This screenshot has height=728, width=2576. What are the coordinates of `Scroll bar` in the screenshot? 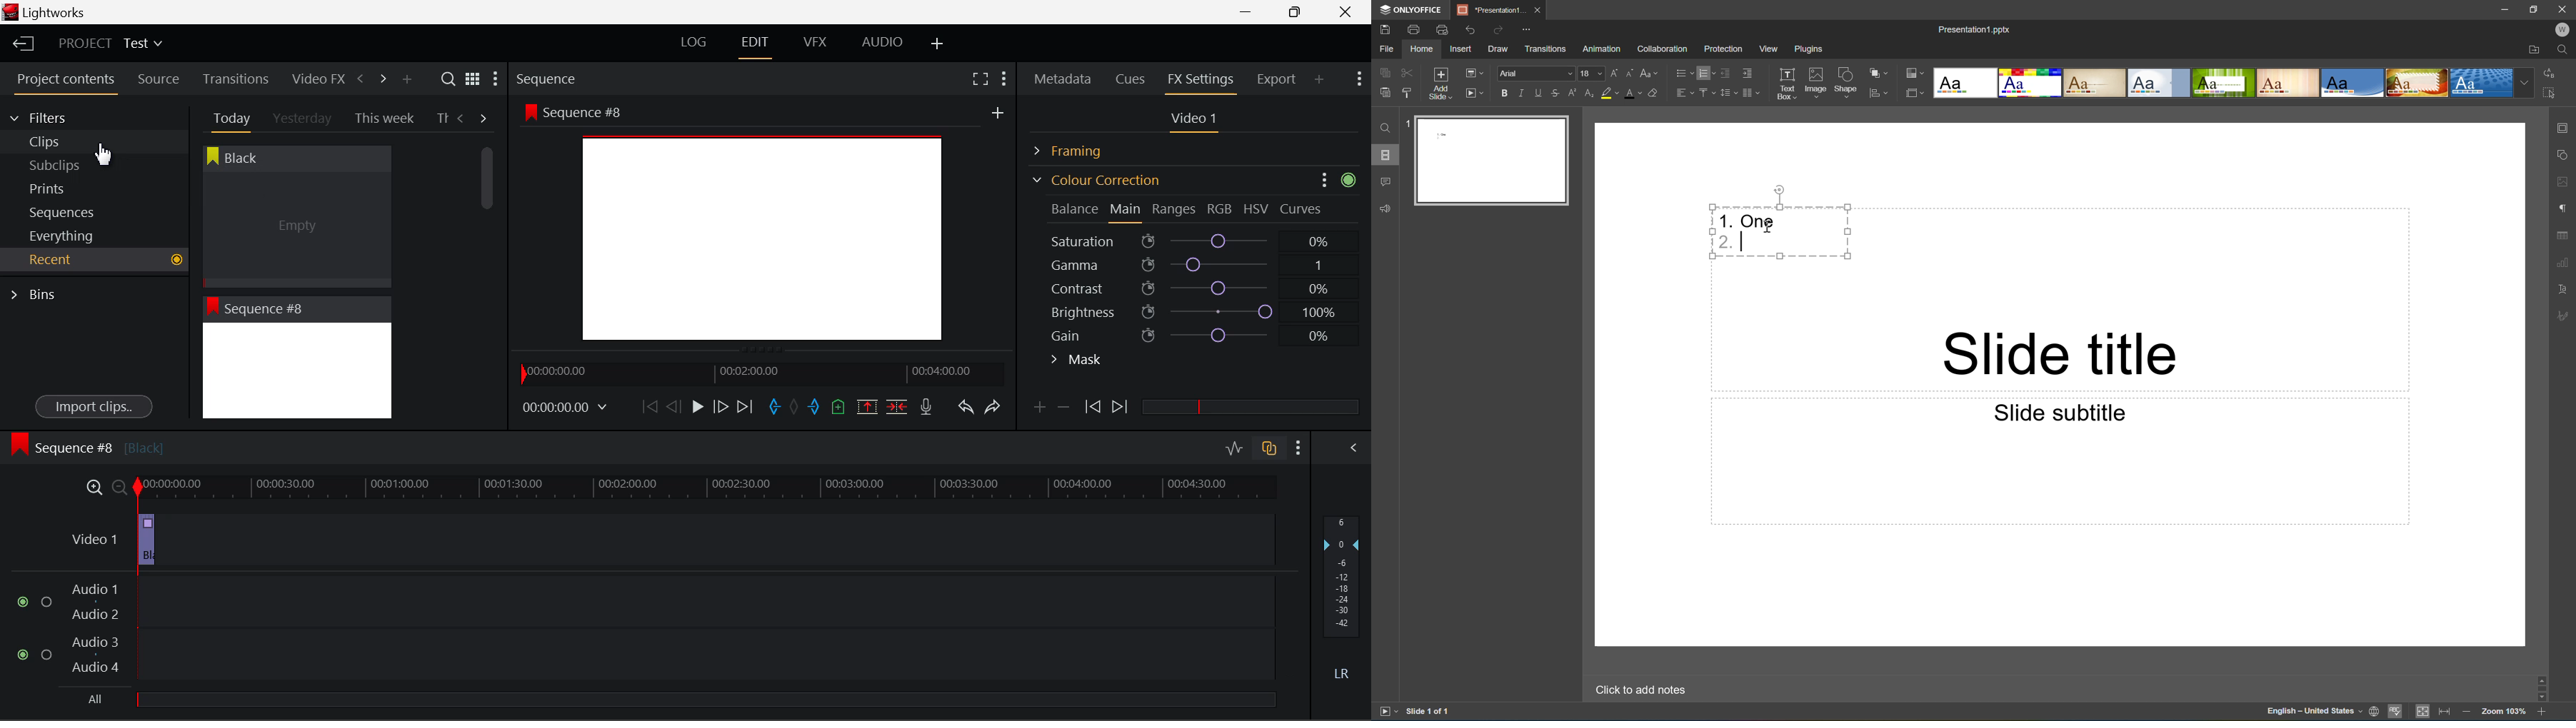 It's located at (2544, 687).